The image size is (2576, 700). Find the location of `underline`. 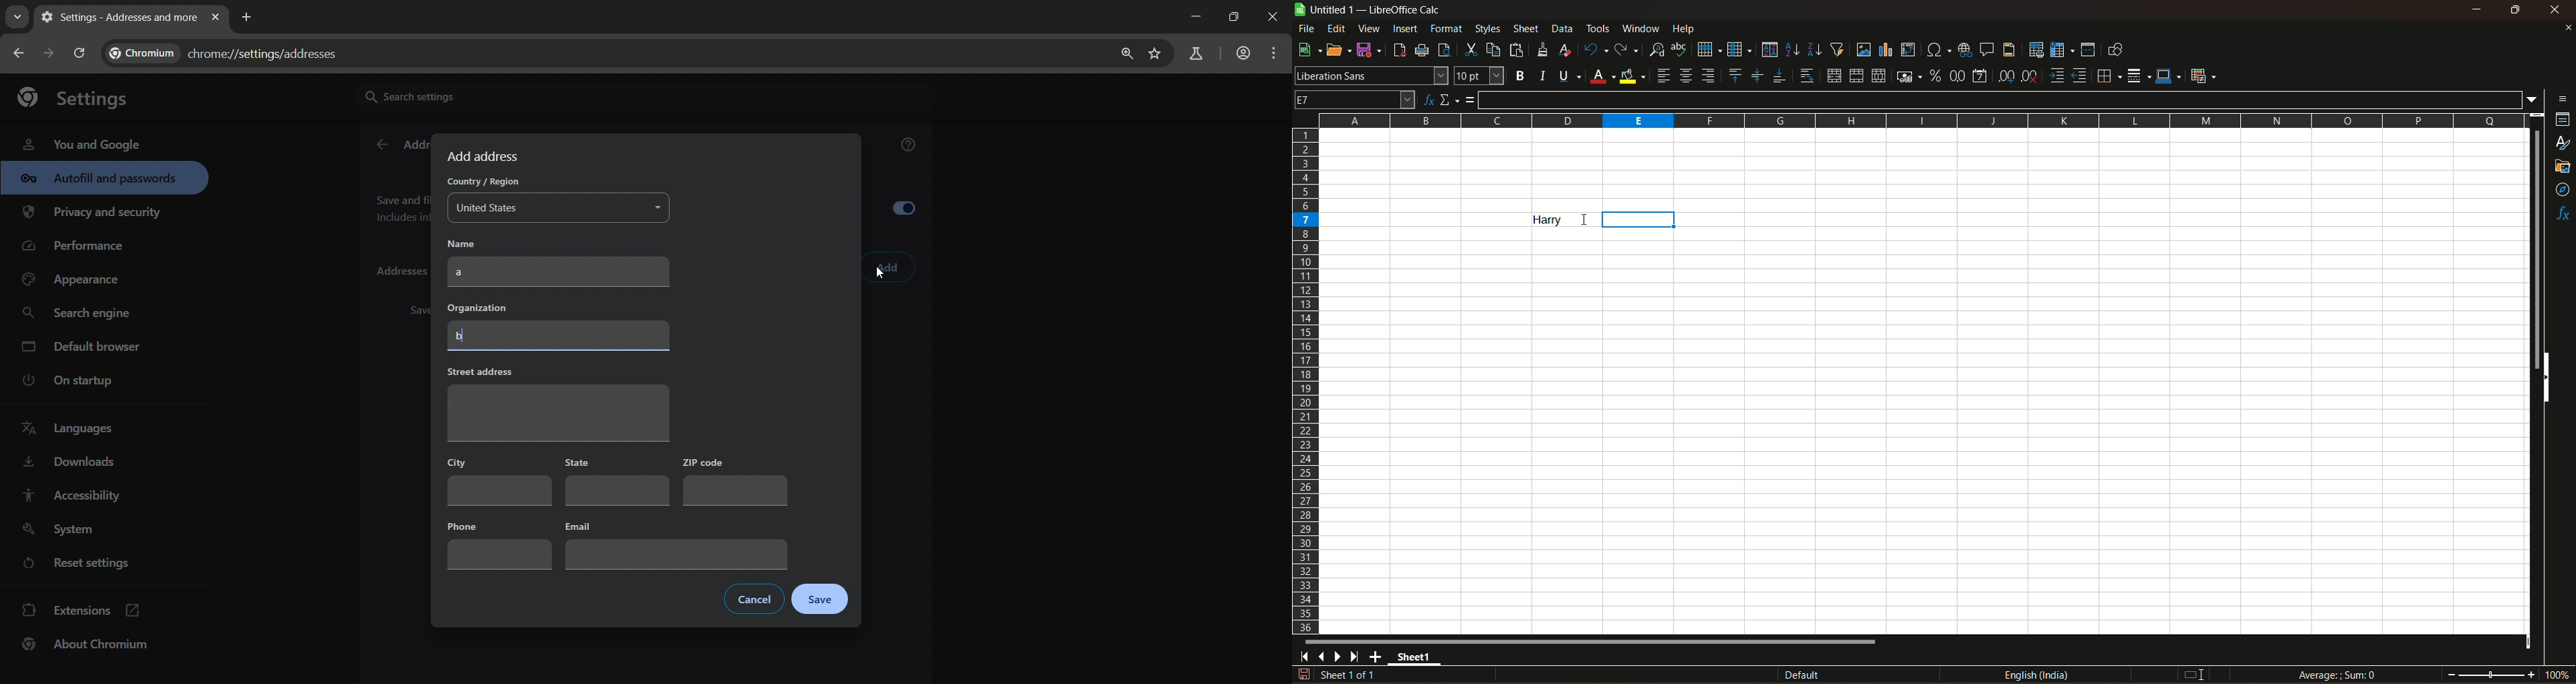

underline is located at coordinates (1569, 76).